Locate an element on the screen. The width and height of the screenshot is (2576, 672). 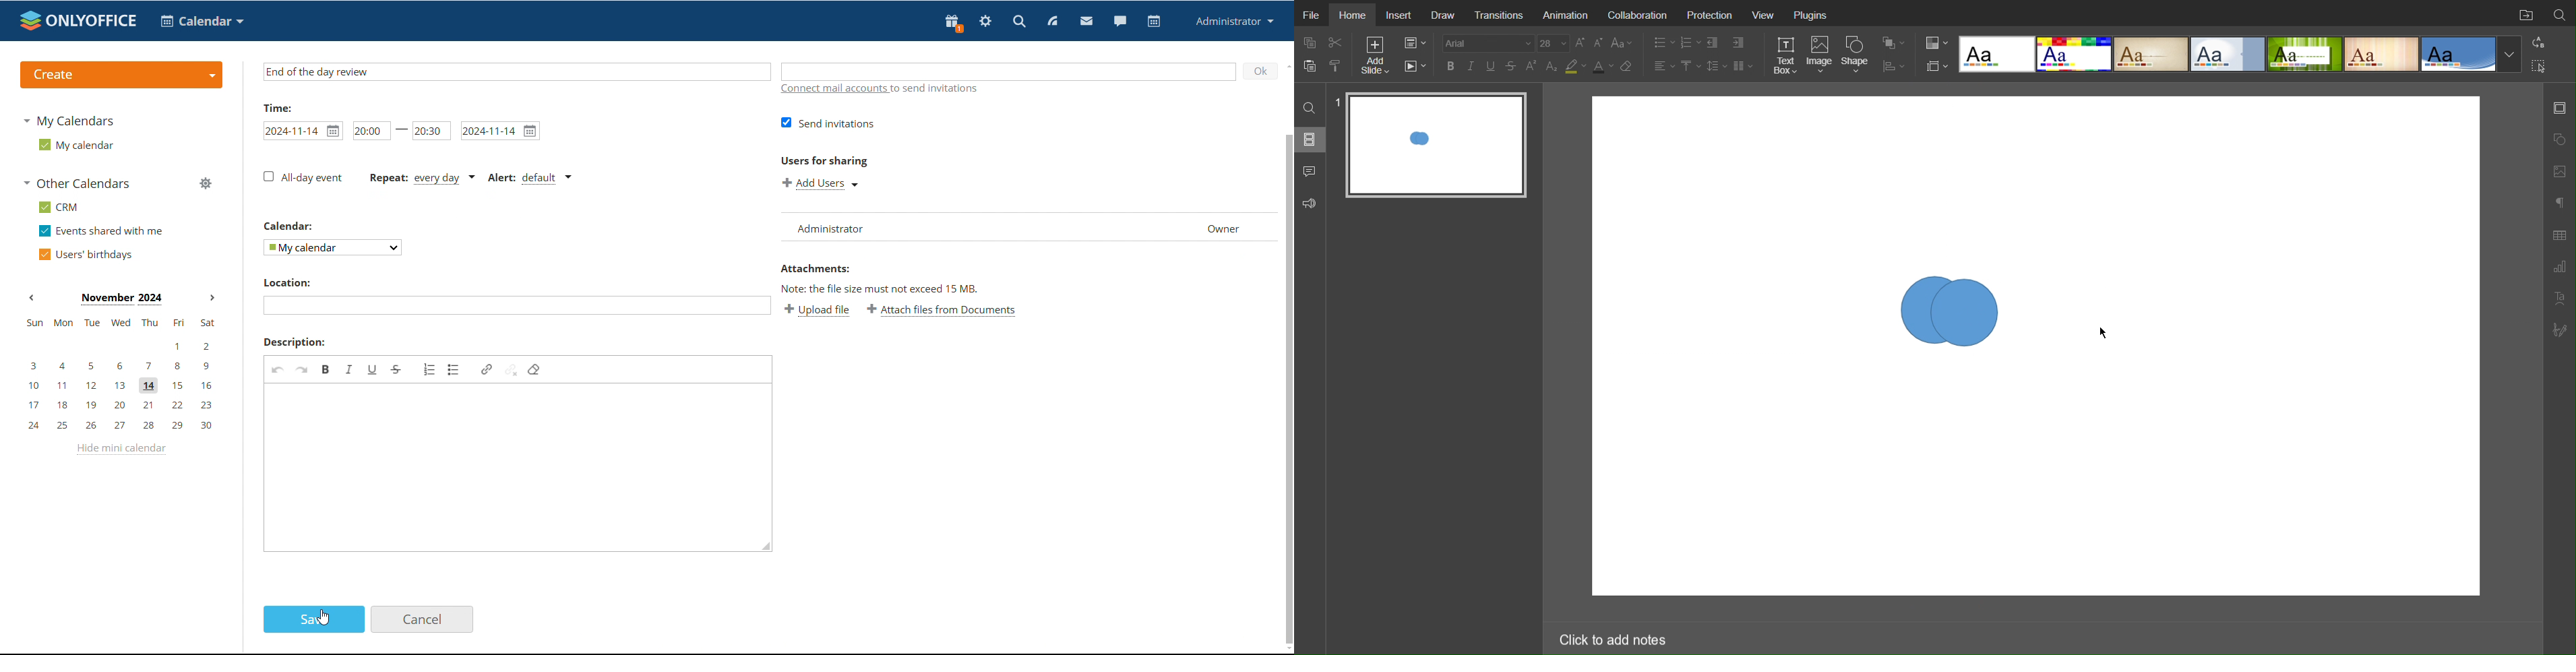
Month on display is located at coordinates (121, 299).